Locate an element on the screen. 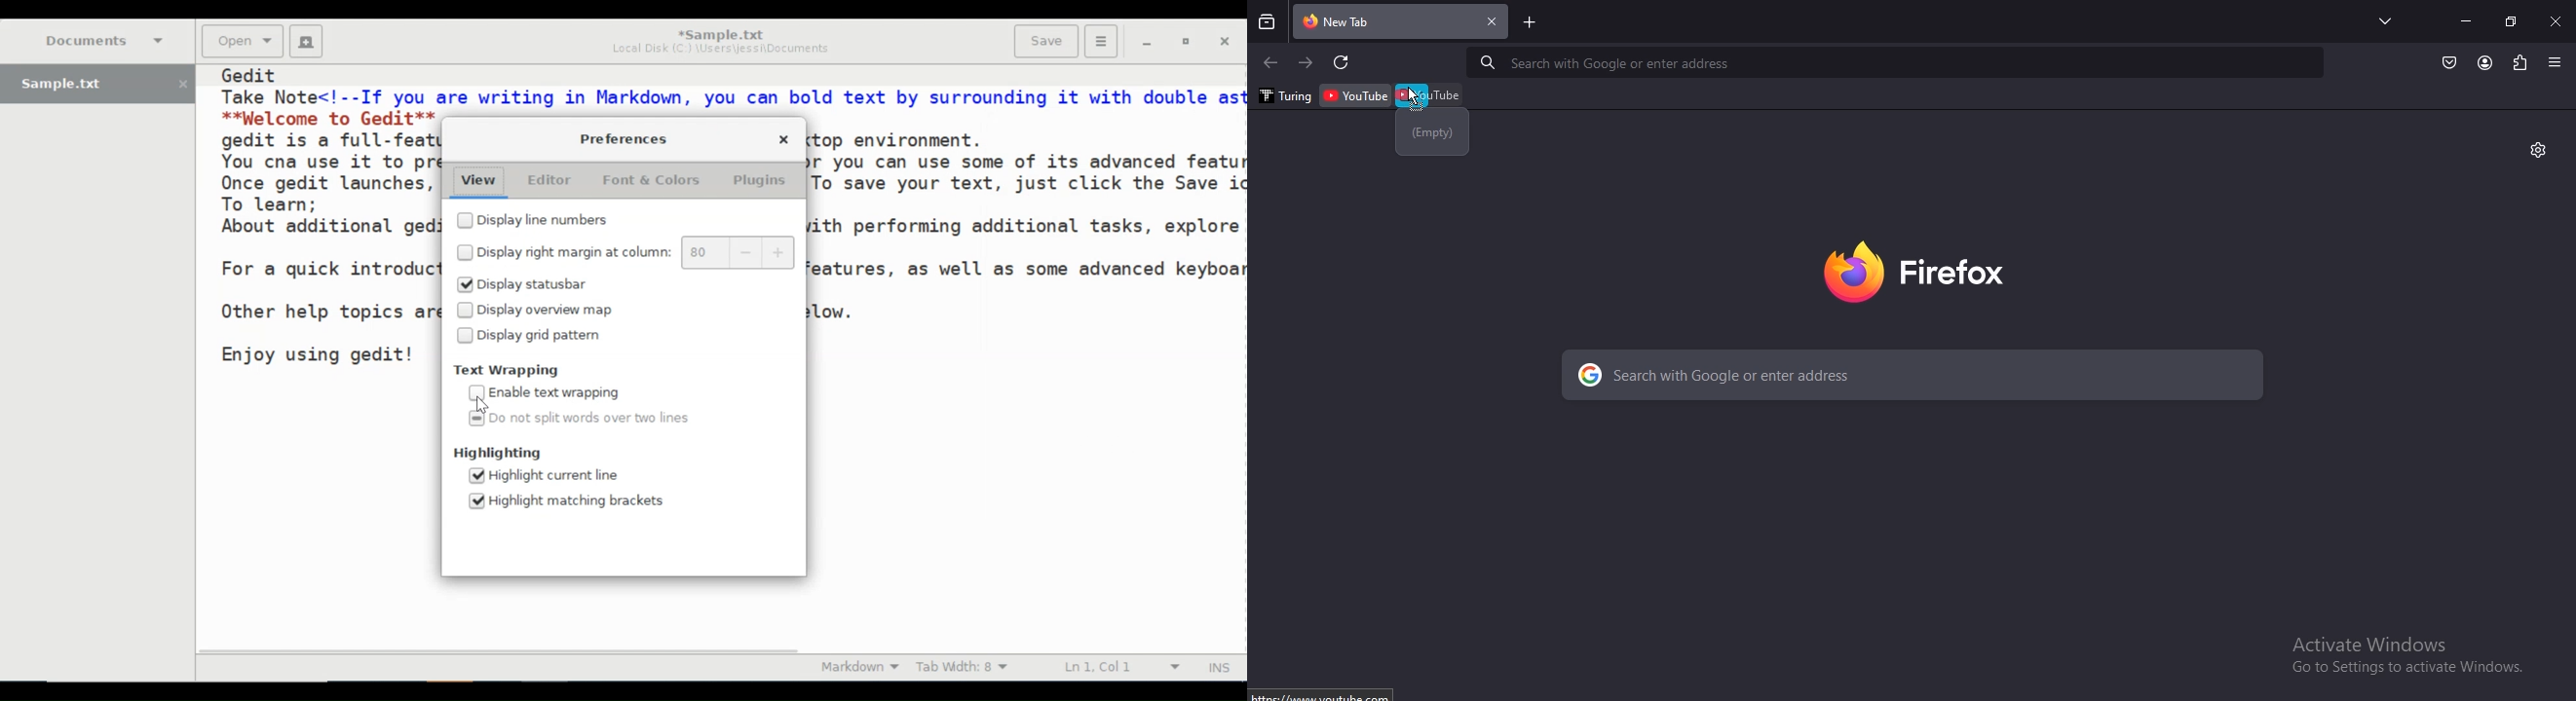 The height and width of the screenshot is (728, 2576). (un)select Do not split words over two lines is located at coordinates (587, 420).